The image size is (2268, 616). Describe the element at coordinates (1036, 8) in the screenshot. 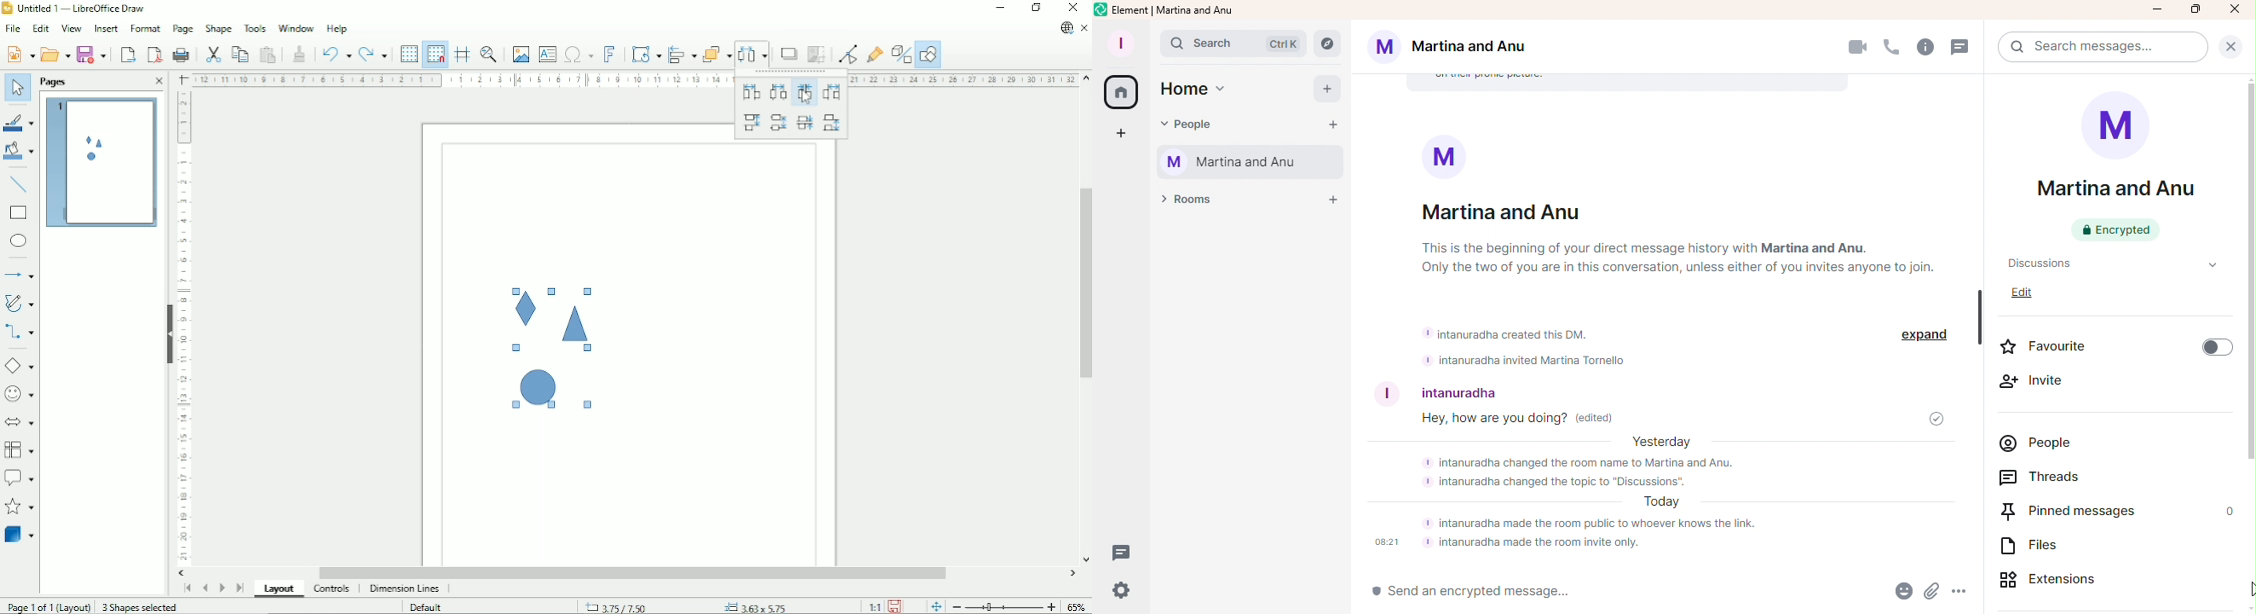

I see `Restore down` at that location.